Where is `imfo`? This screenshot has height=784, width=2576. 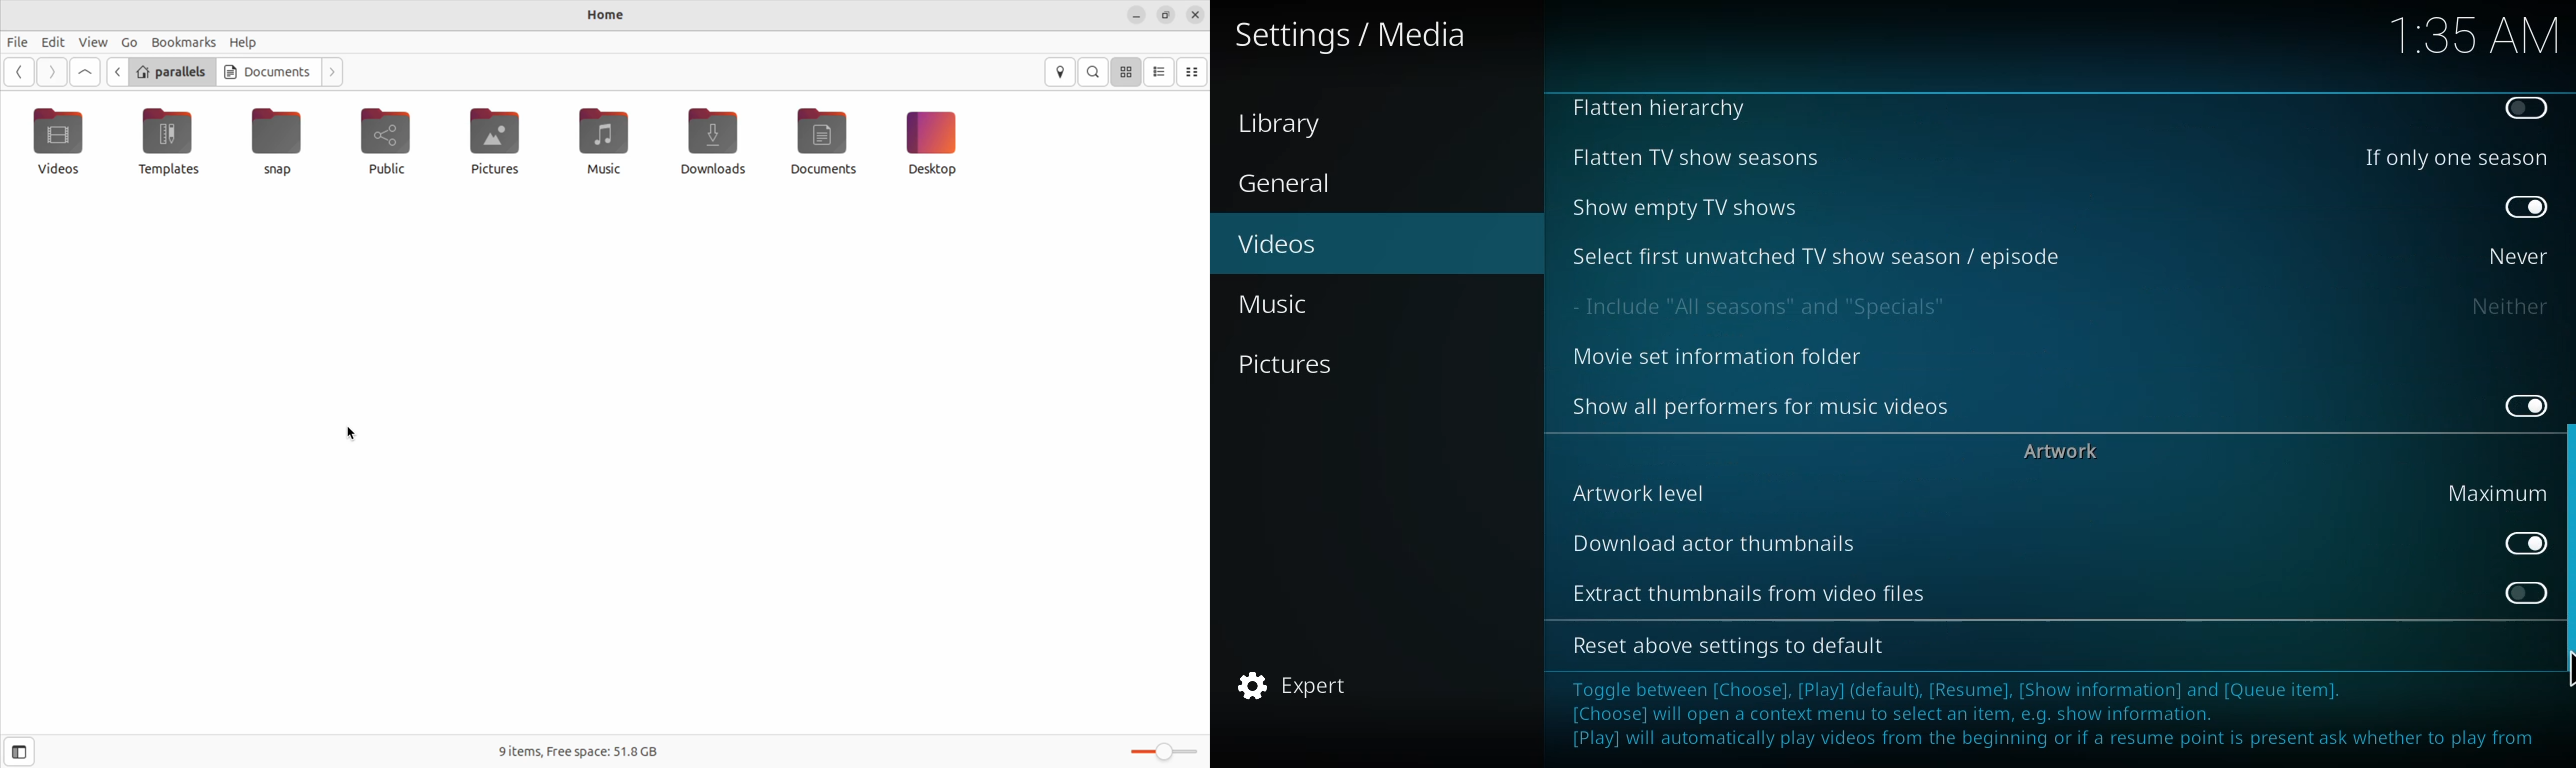 imfo is located at coordinates (2055, 717).